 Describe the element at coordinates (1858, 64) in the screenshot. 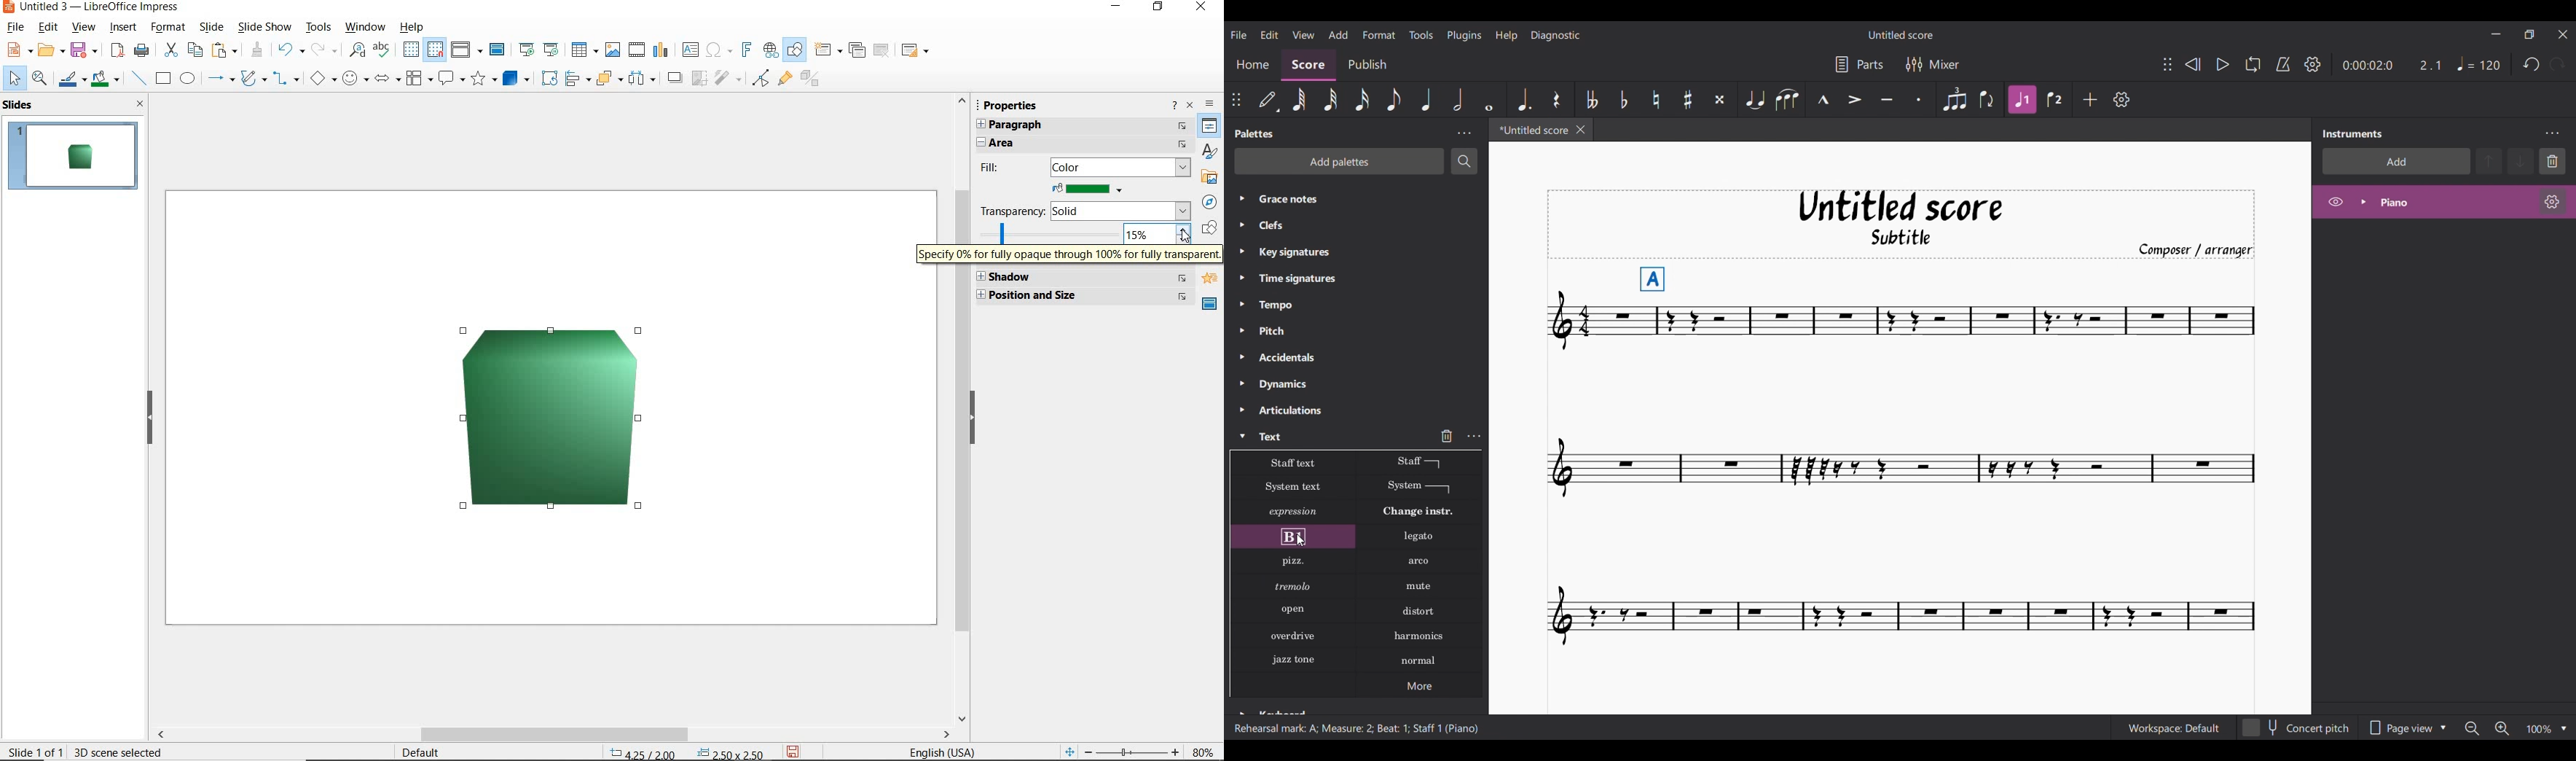

I see `Parts` at that location.